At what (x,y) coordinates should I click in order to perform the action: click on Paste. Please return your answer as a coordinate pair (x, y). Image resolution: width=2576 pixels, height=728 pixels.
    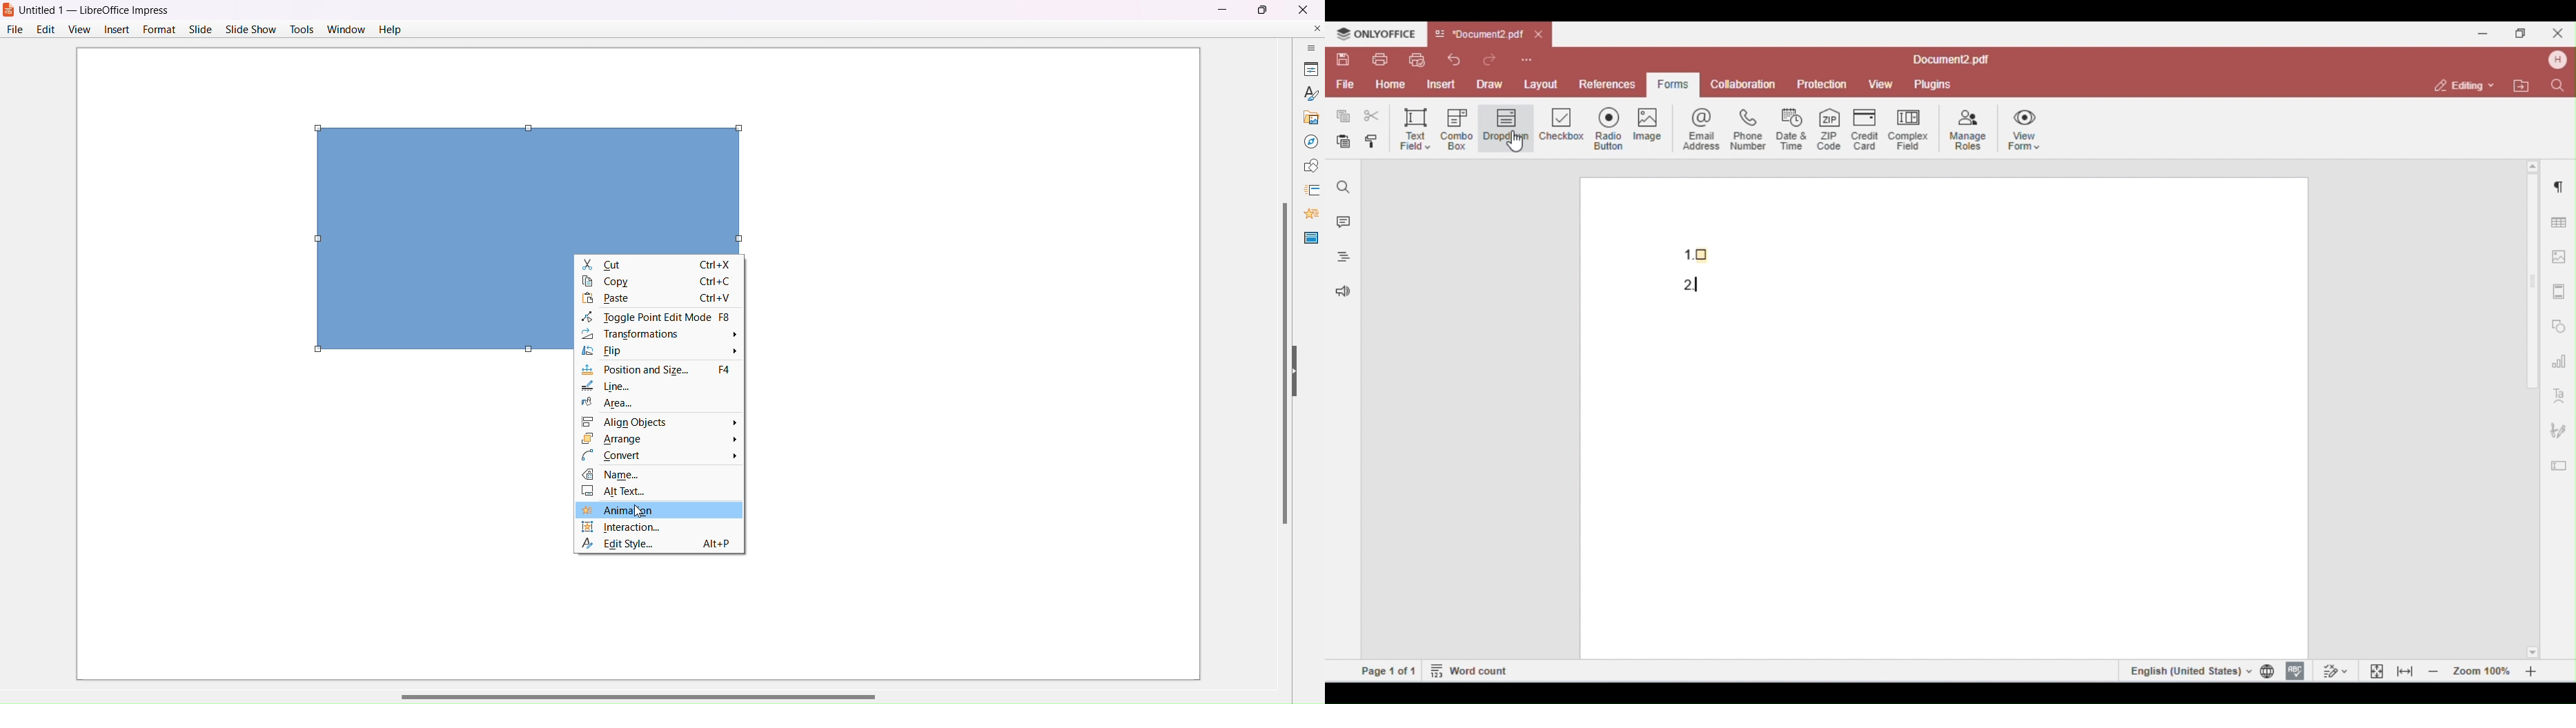
    Looking at the image, I should click on (655, 300).